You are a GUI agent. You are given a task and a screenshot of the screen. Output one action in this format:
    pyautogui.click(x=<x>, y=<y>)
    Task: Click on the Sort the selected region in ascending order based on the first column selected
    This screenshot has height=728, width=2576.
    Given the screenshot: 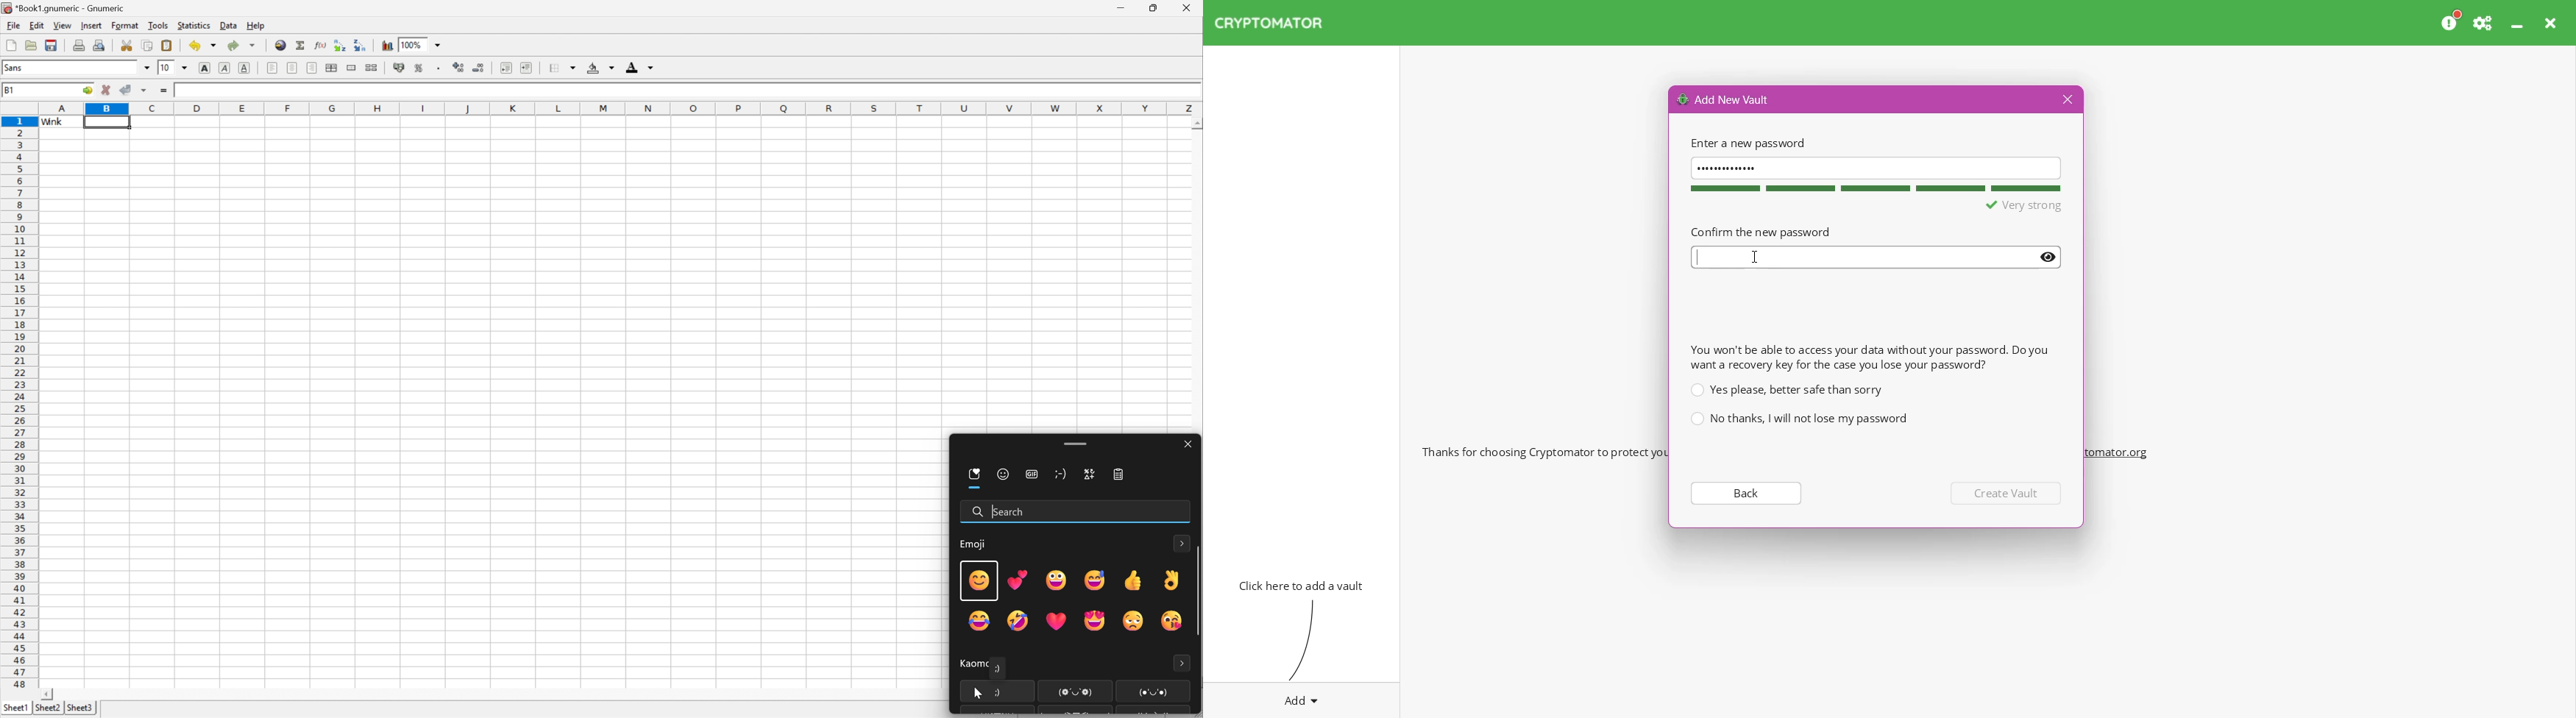 What is the action you would take?
    pyautogui.click(x=341, y=44)
    